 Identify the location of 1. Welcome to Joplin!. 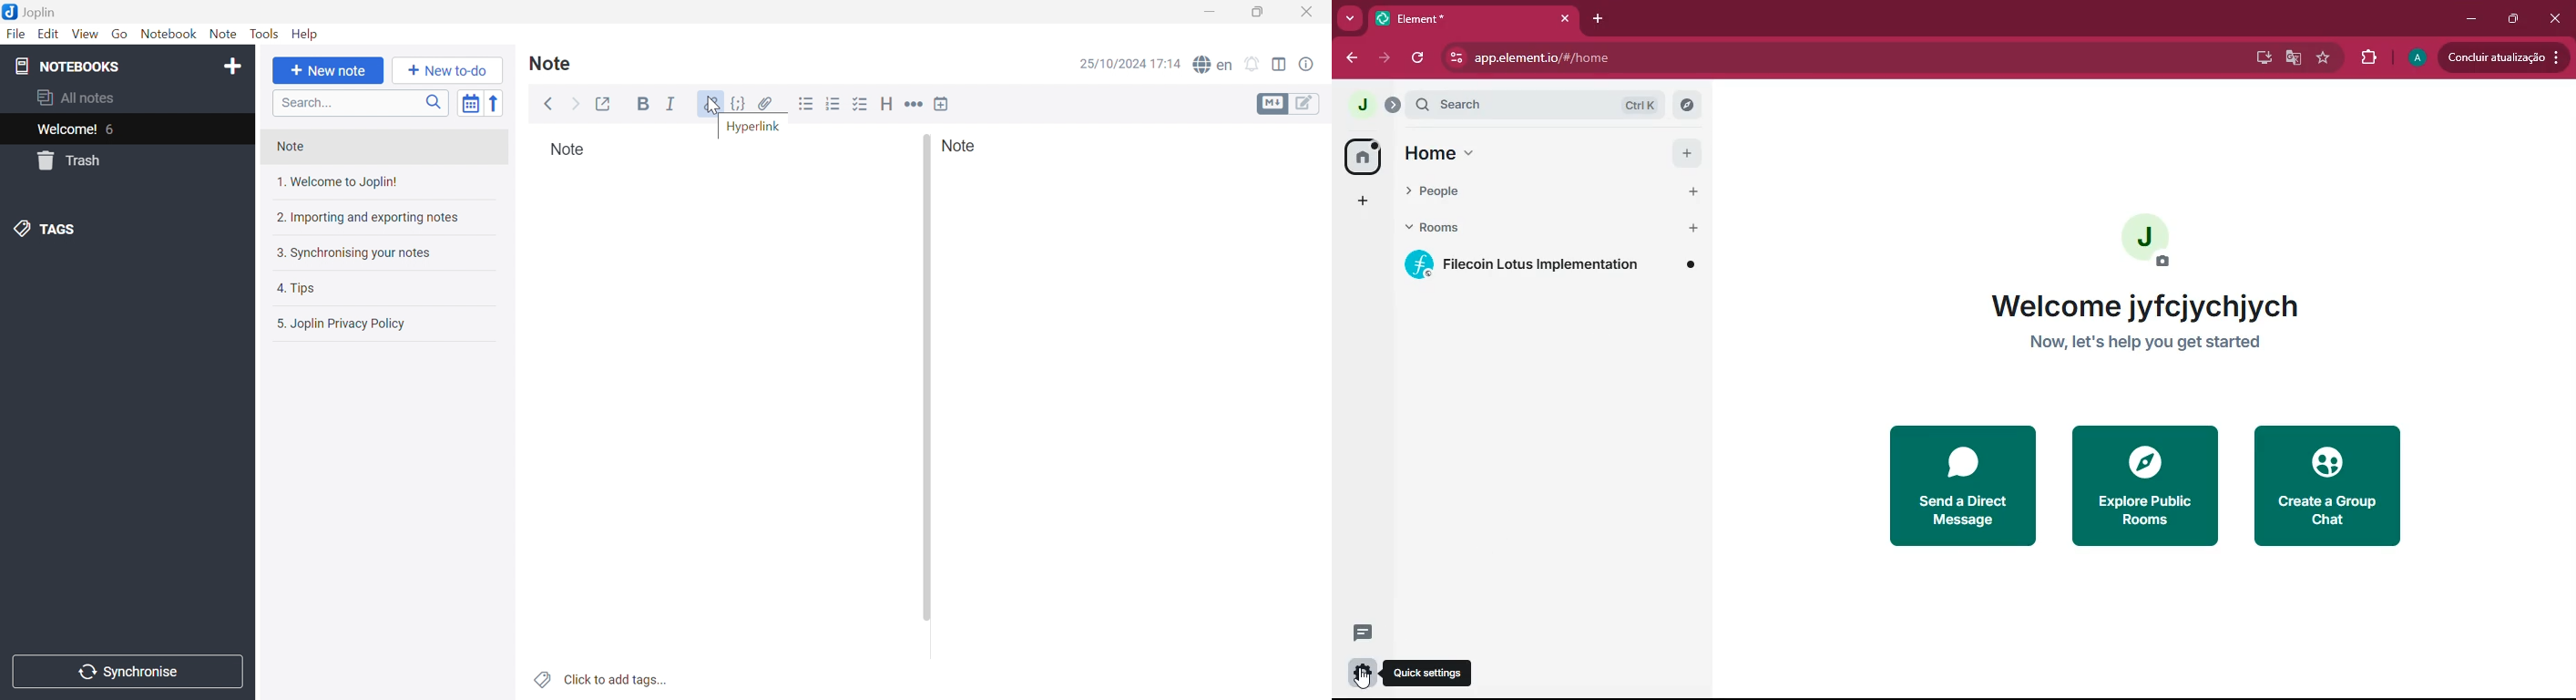
(376, 183).